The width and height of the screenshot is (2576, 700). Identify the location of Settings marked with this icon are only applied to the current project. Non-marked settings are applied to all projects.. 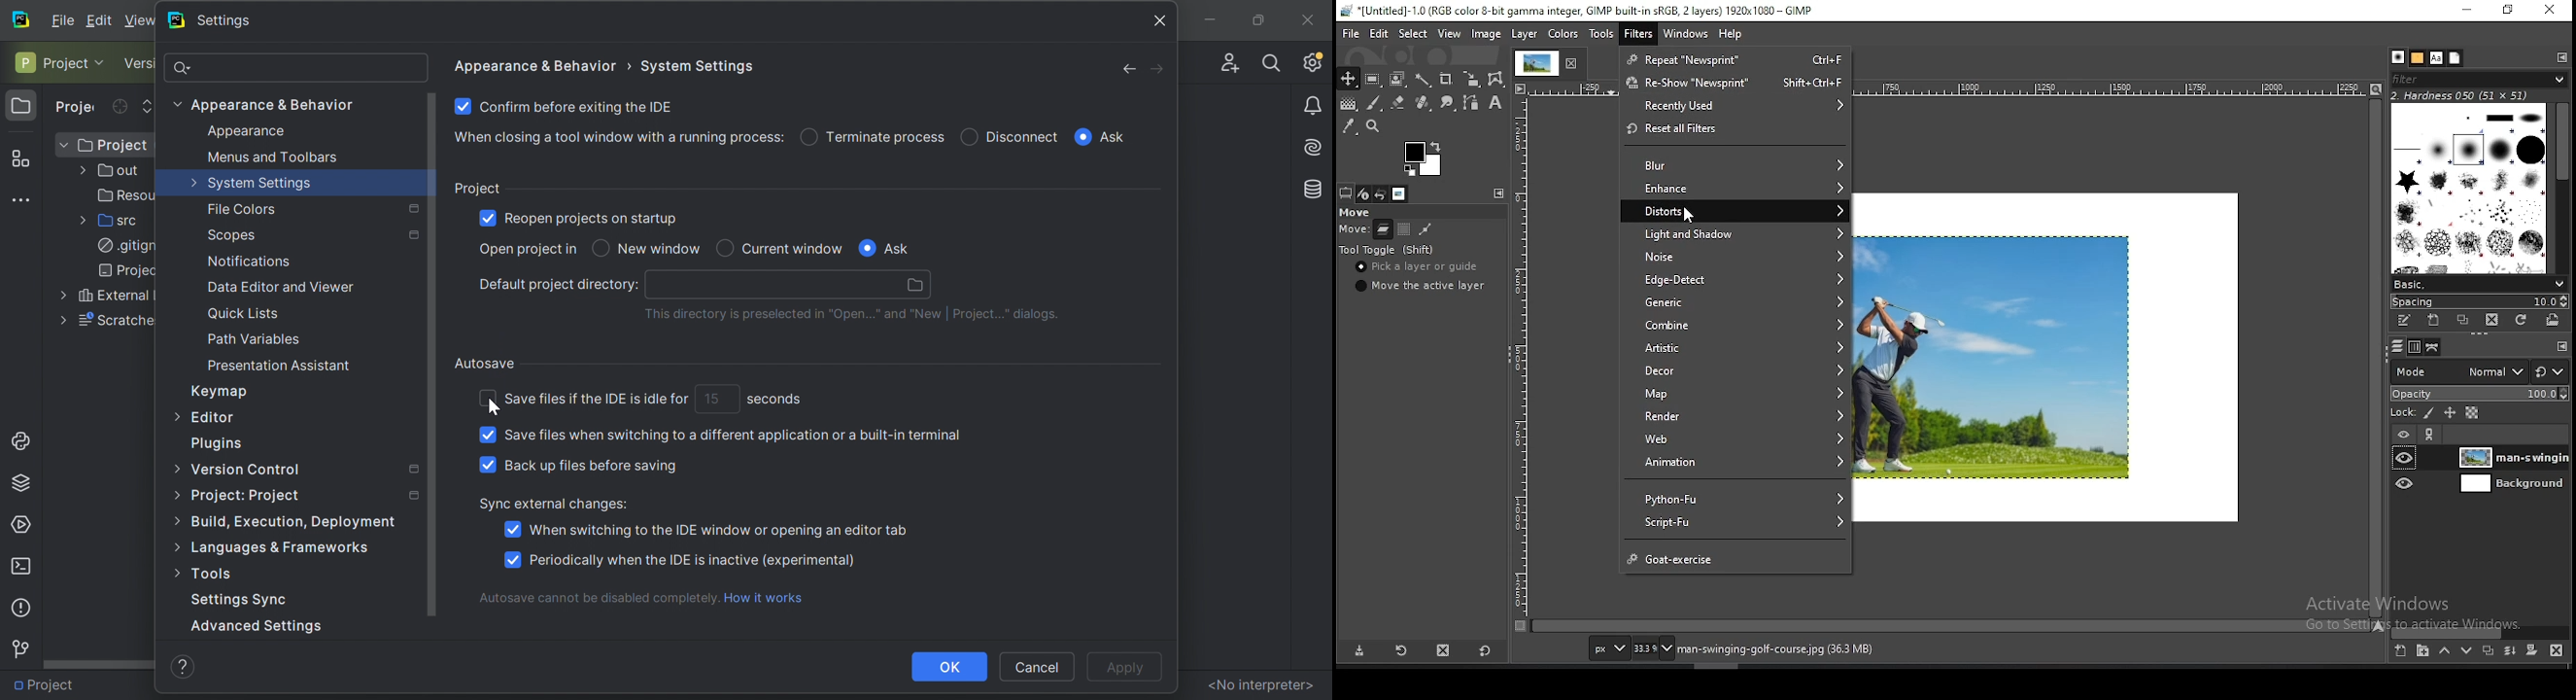
(412, 236).